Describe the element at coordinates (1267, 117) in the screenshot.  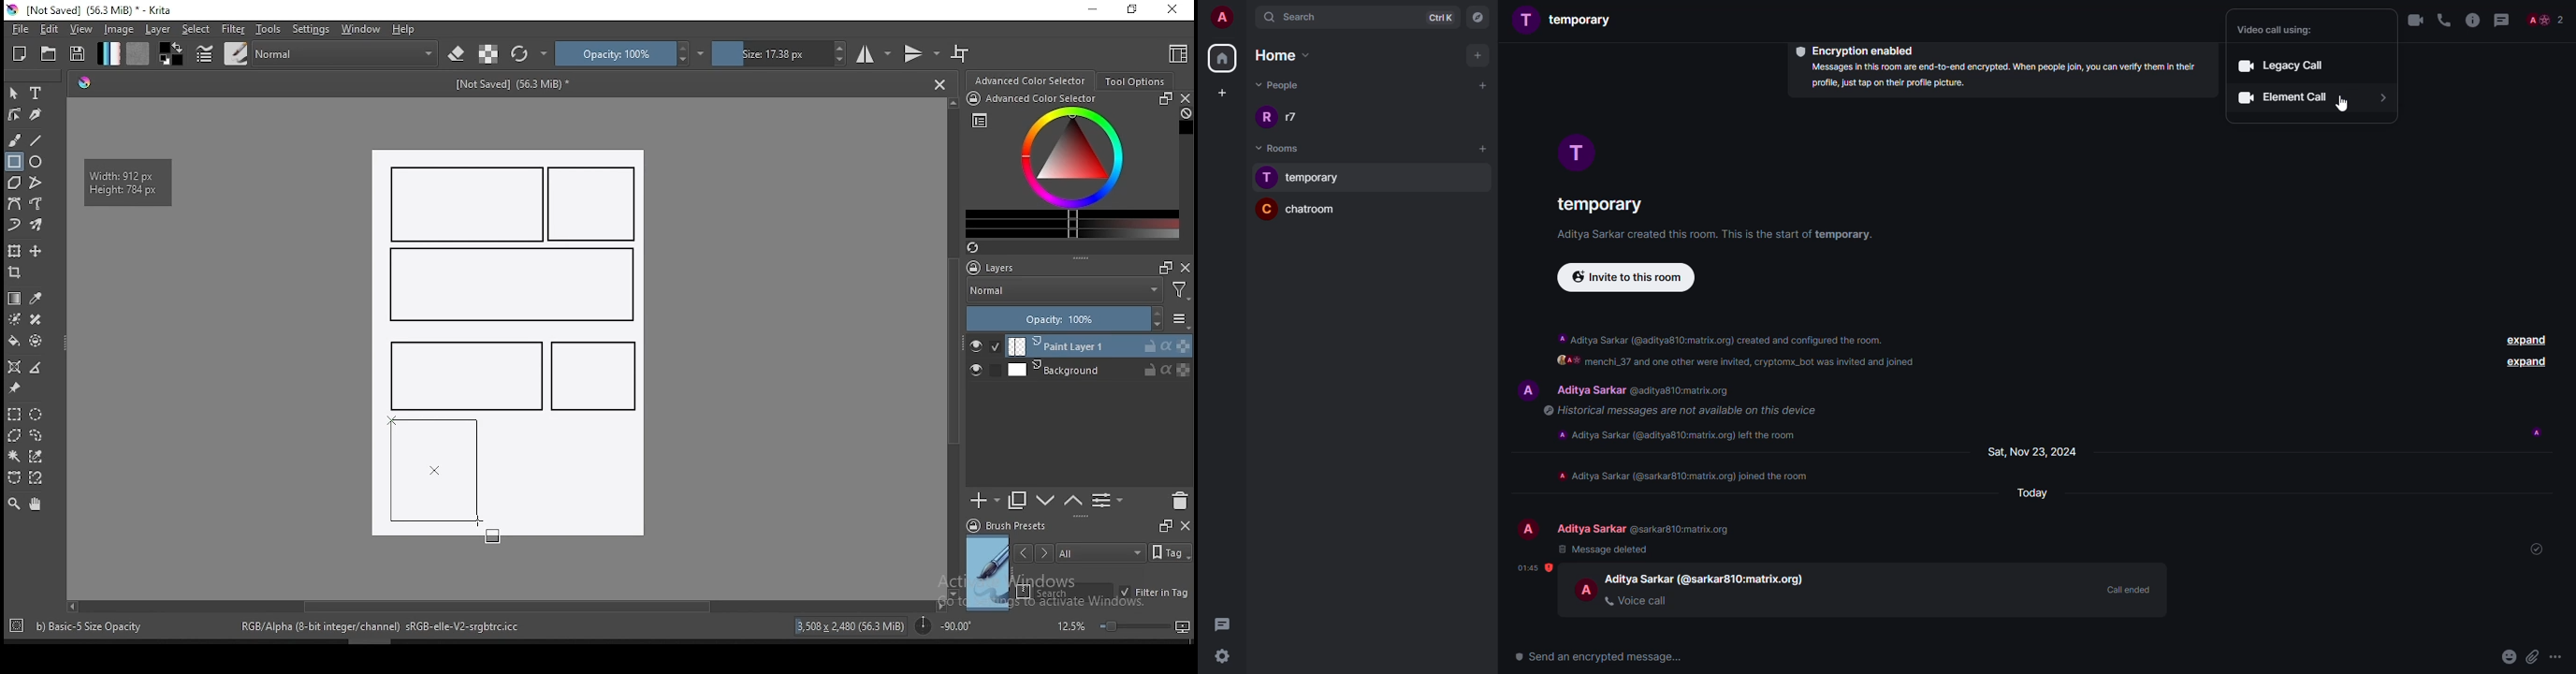
I see `profile` at that location.